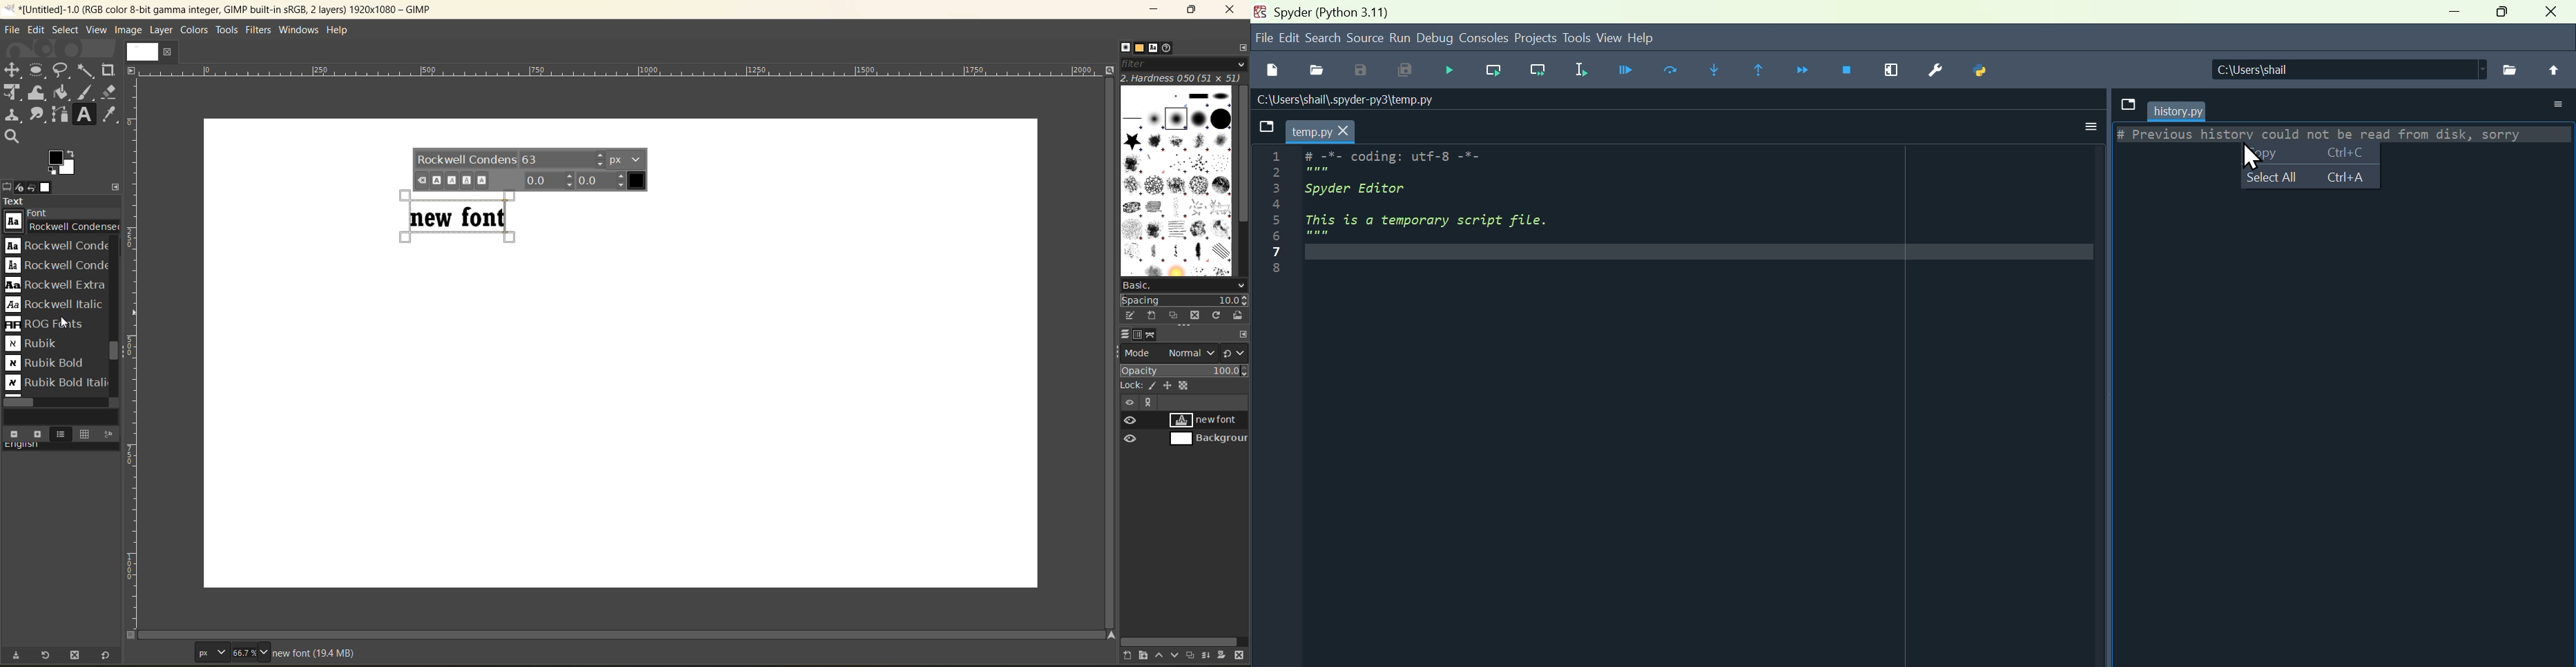 This screenshot has width=2576, height=672. Describe the element at coordinates (1350, 100) in the screenshot. I see `Name of the file` at that location.